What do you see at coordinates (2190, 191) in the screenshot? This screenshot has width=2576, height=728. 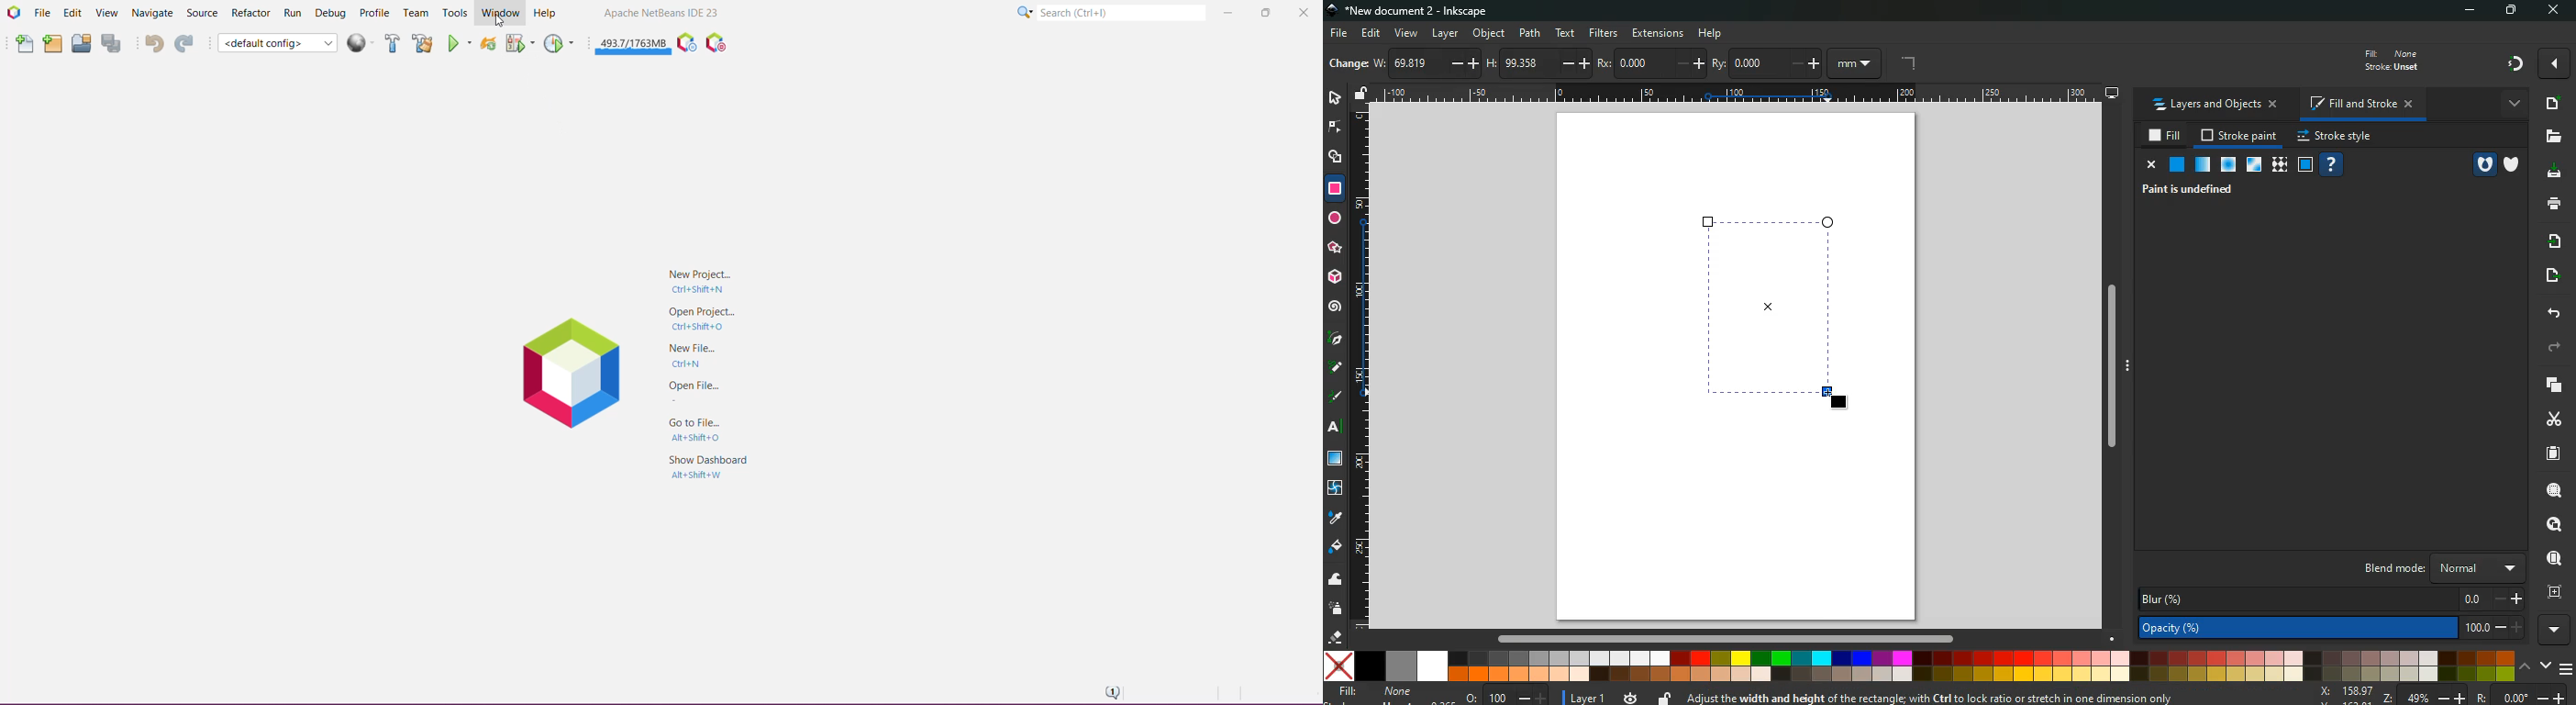 I see `paint is modified` at bounding box center [2190, 191].